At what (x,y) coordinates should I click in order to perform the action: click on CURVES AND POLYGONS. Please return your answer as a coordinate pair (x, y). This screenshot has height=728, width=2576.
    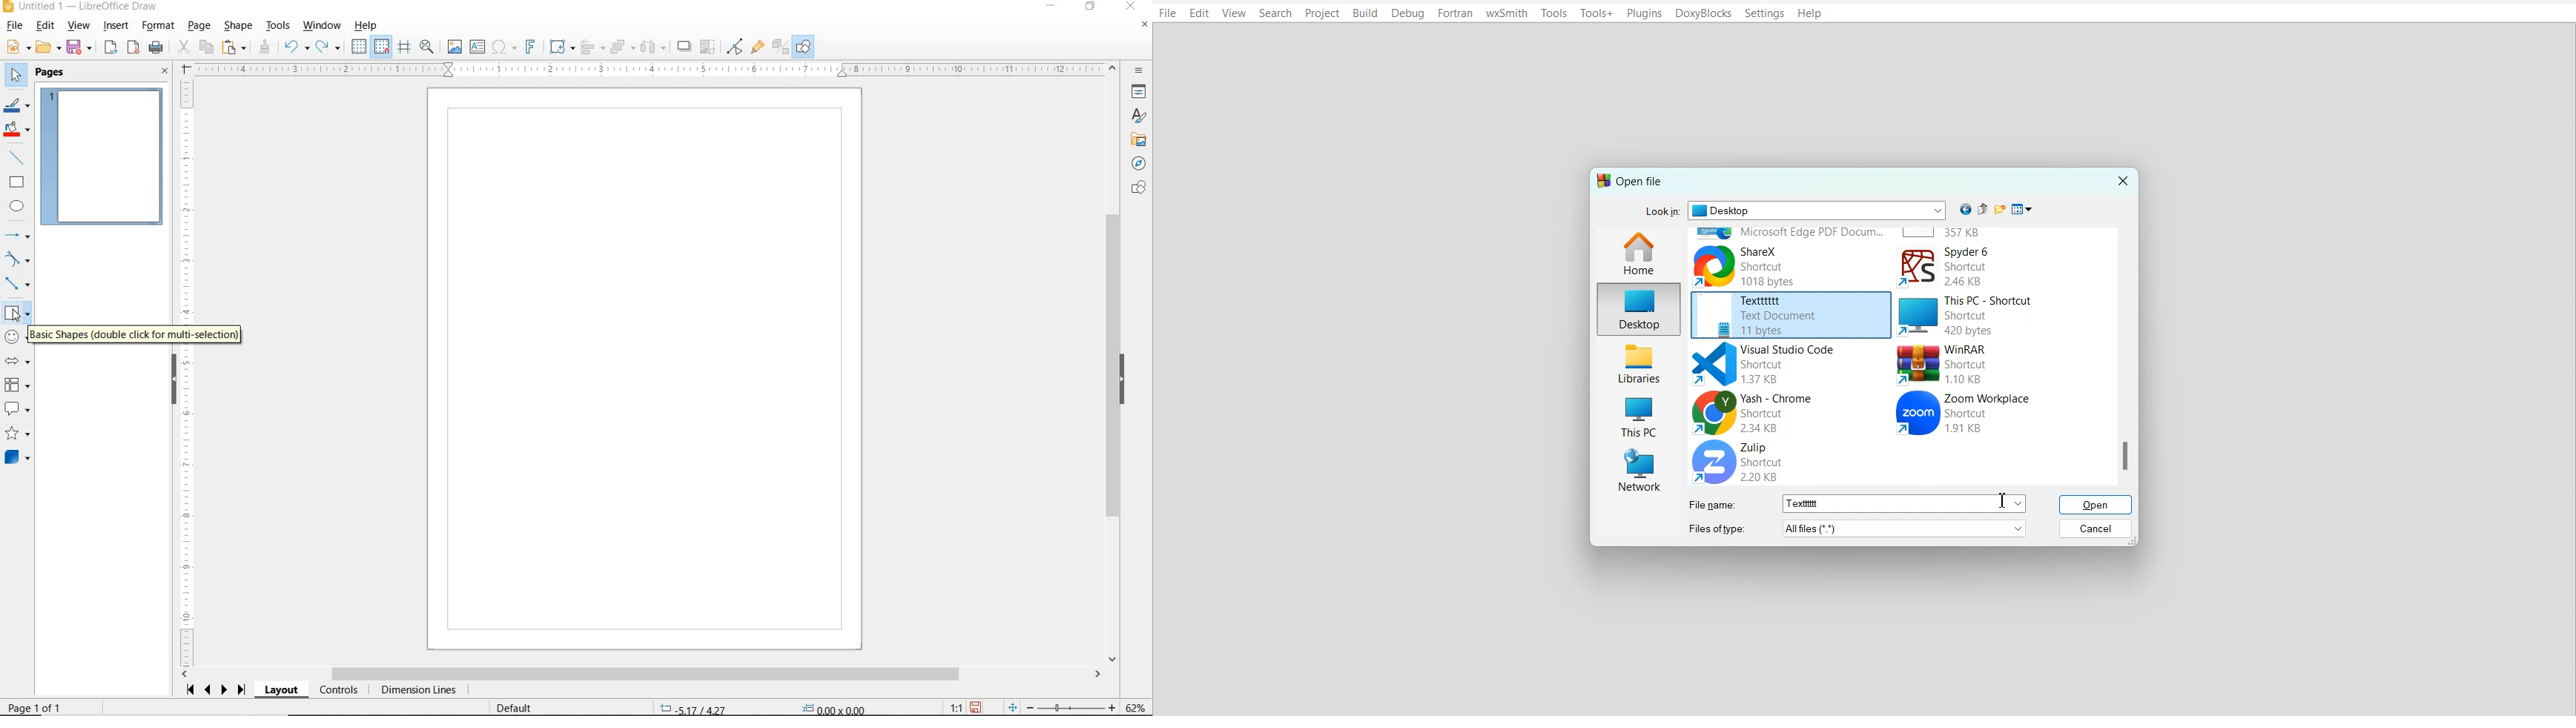
    Looking at the image, I should click on (18, 259).